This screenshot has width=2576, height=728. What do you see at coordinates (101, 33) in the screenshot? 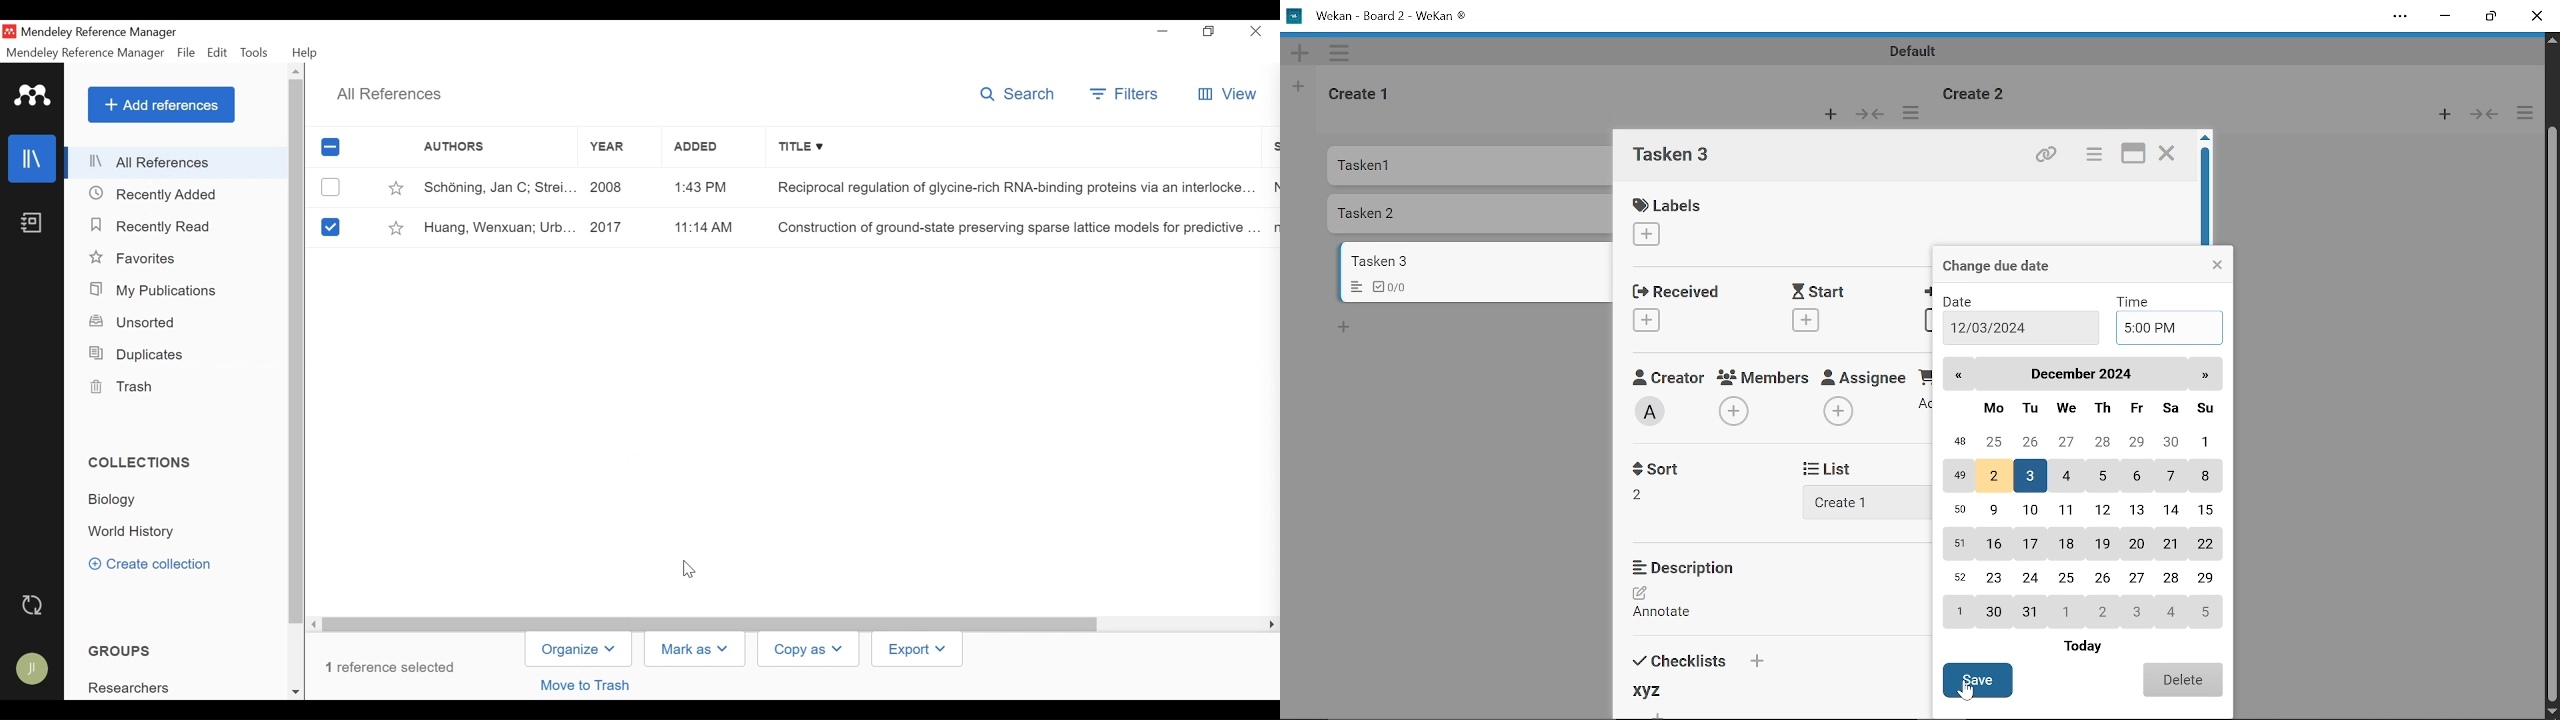
I see `Mendeley Reference Manager` at bounding box center [101, 33].